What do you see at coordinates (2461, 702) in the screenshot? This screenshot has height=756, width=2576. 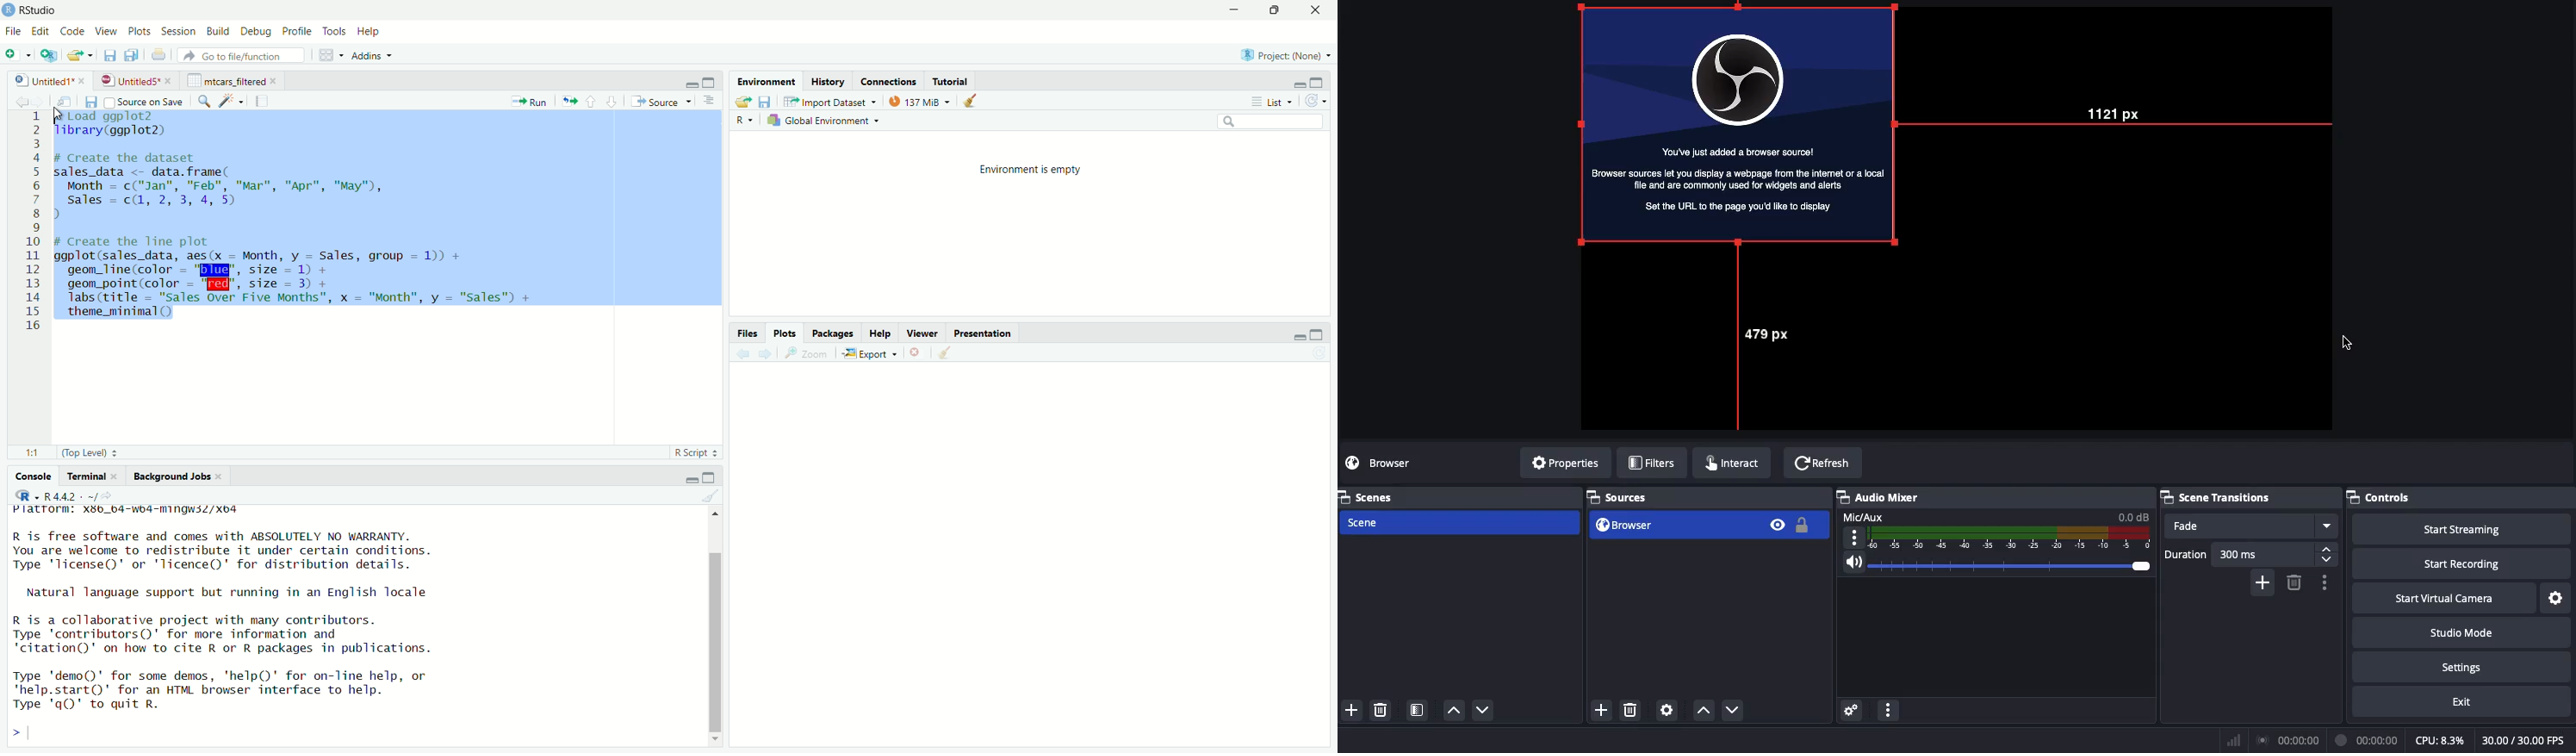 I see `Exit` at bounding box center [2461, 702].